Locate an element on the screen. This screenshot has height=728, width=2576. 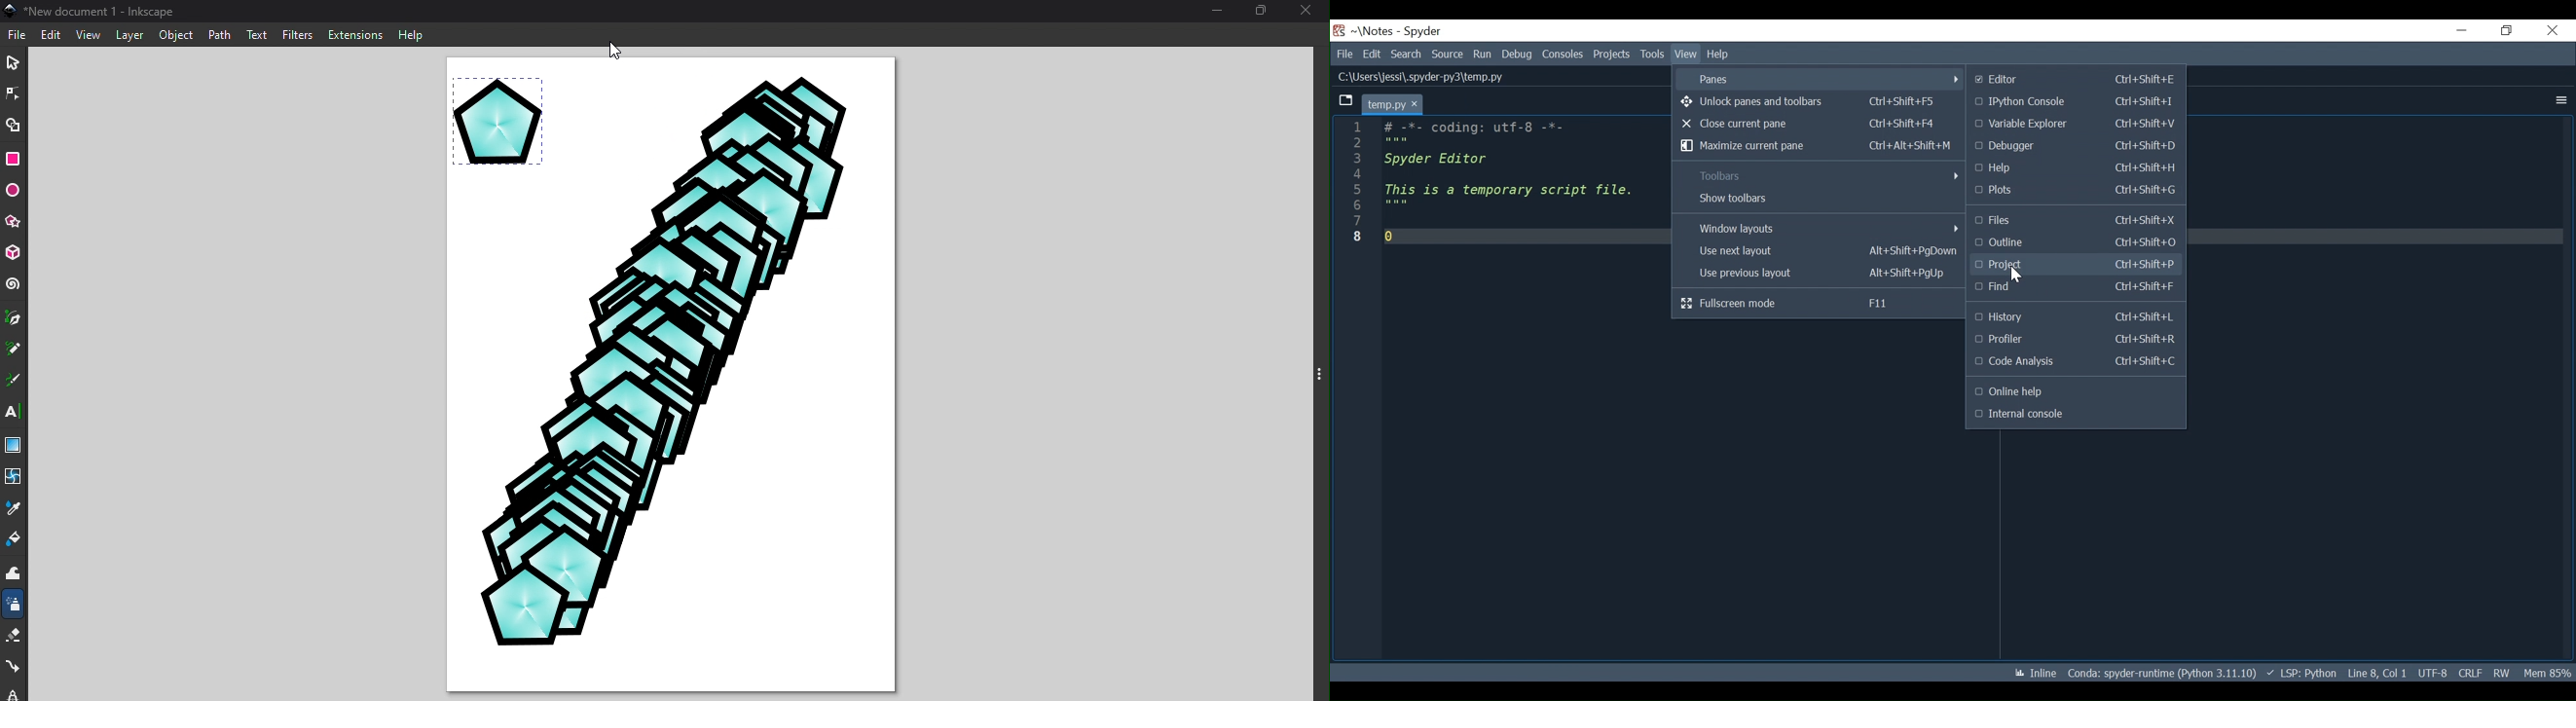
Star/polygon tool is located at coordinates (17, 223).